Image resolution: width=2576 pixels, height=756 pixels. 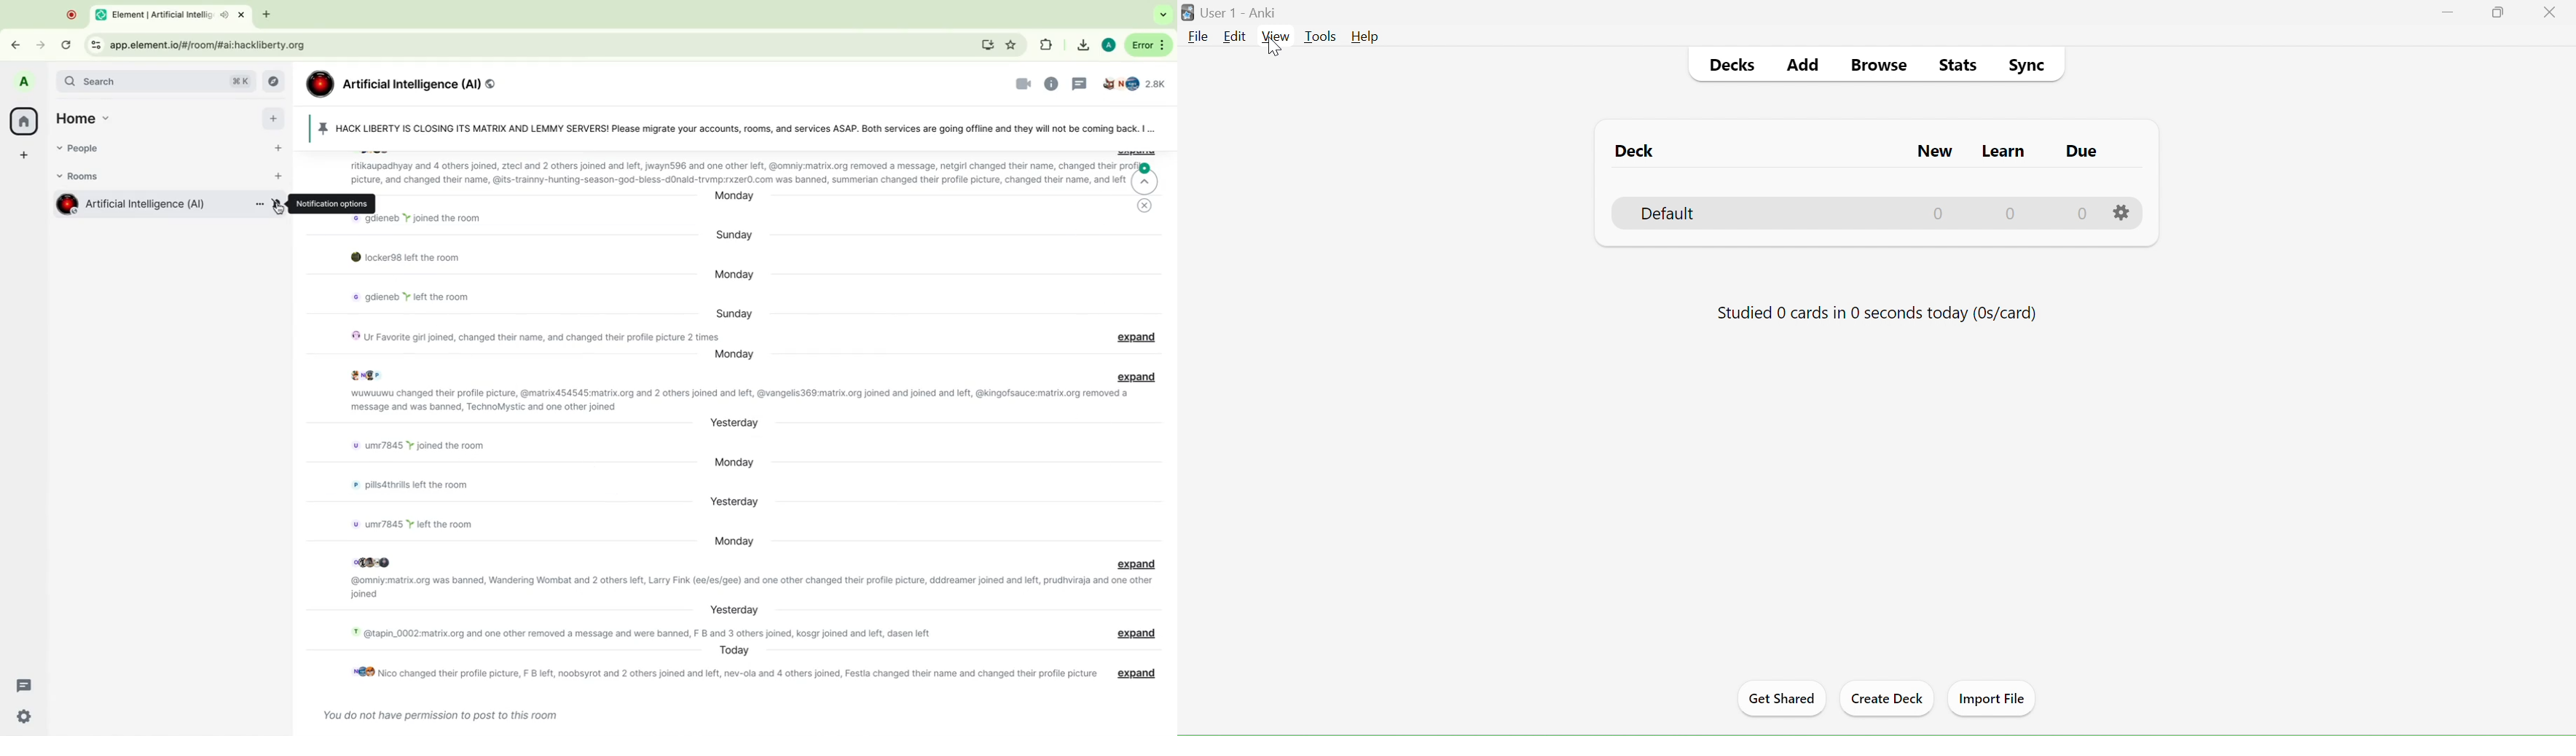 I want to click on message, so click(x=755, y=587).